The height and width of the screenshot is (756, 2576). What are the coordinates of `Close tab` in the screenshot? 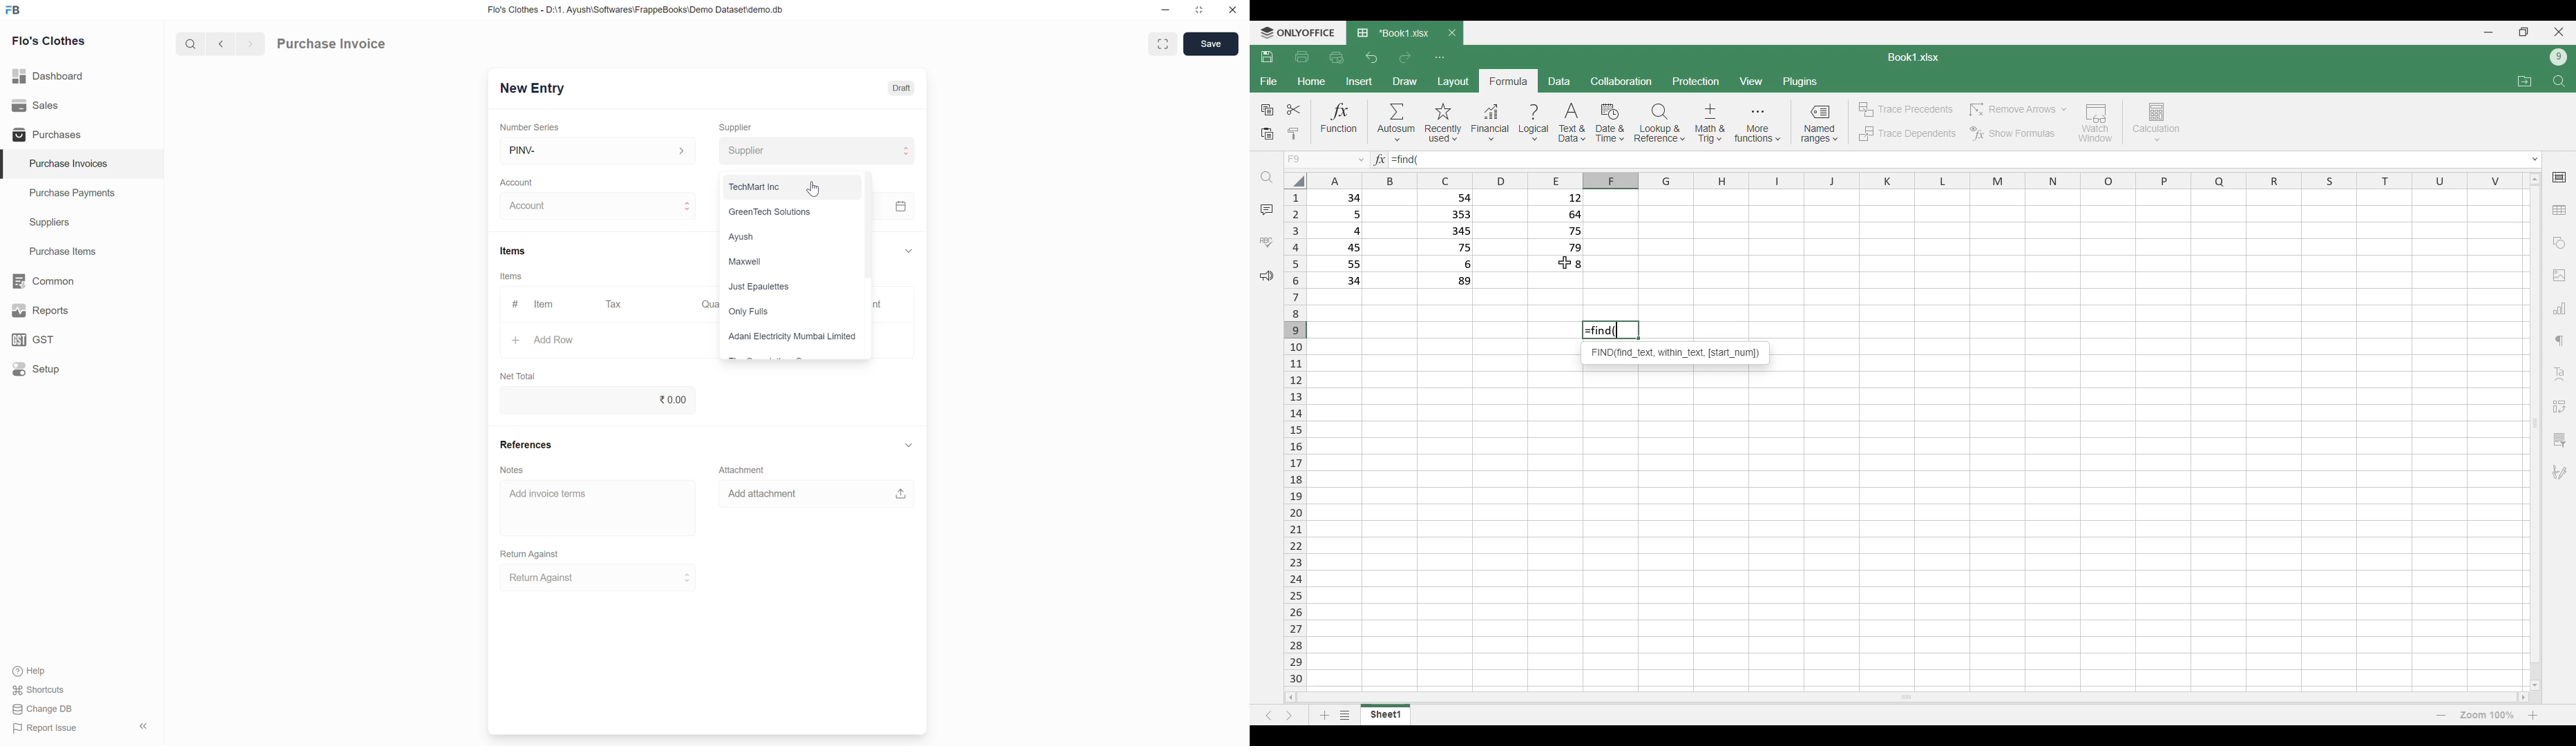 It's located at (1453, 32).